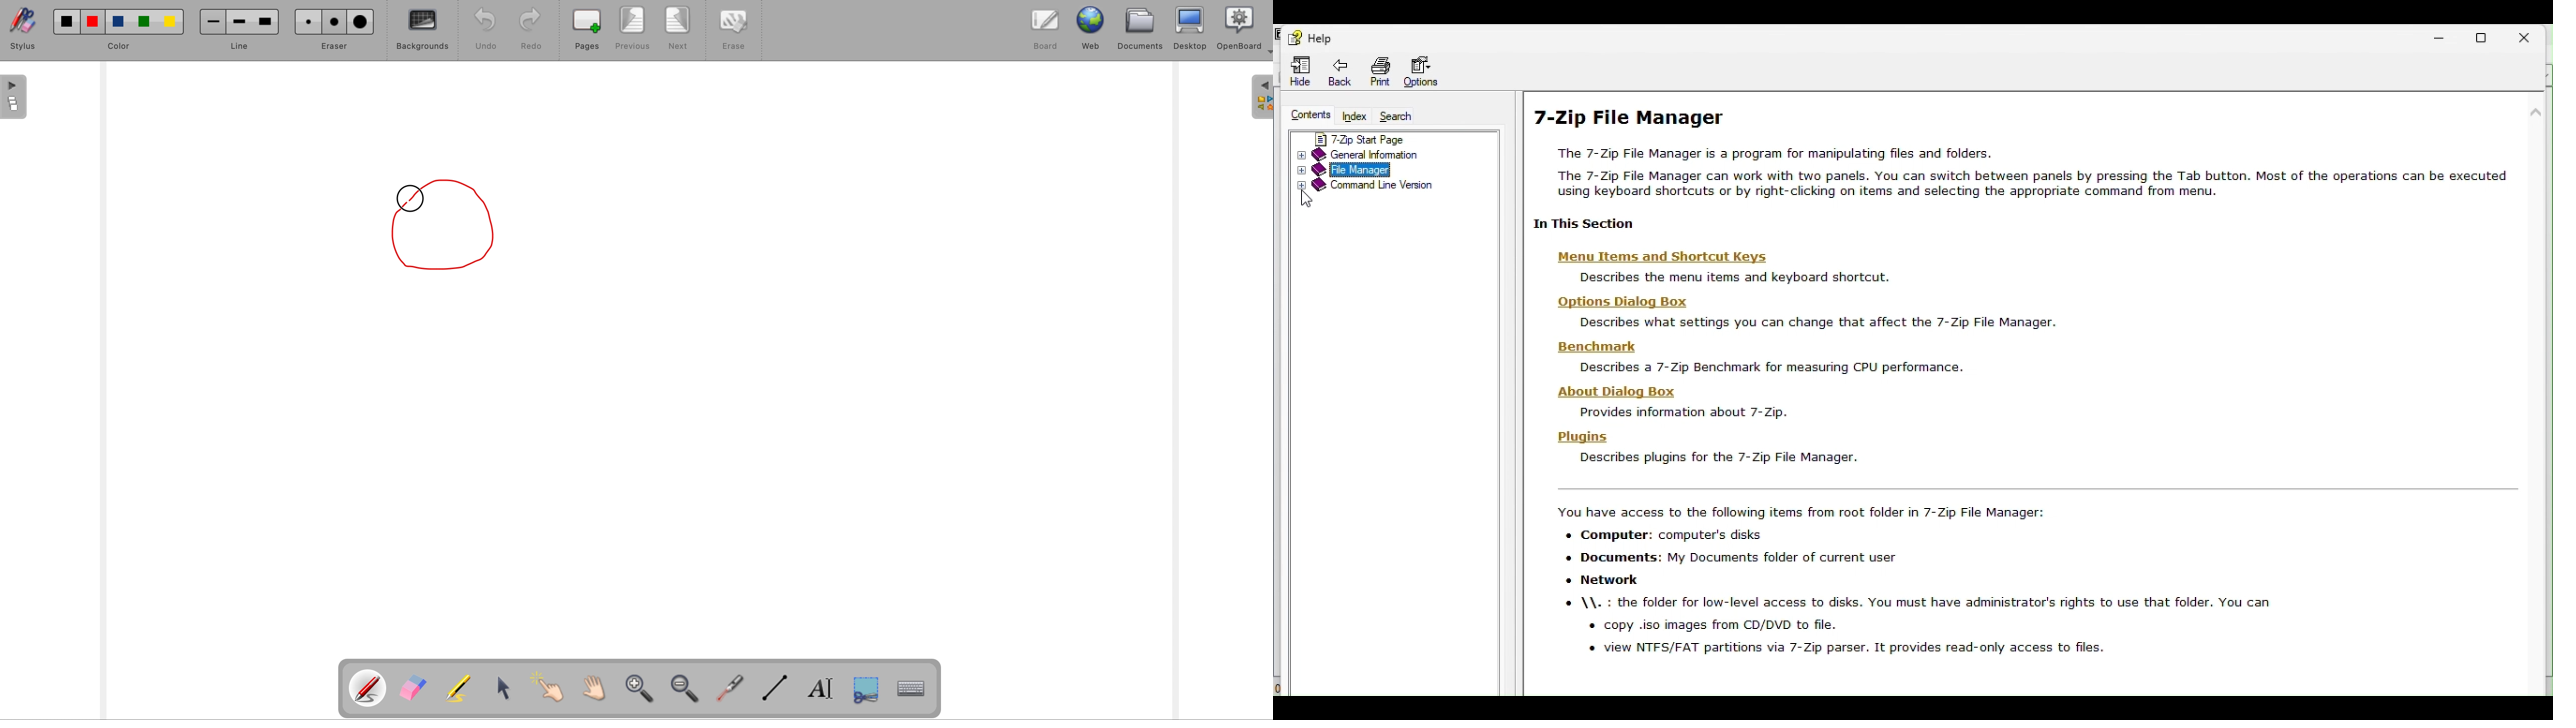 This screenshot has height=728, width=2576. Describe the element at coordinates (1809, 323) in the screenshot. I see `Describes what settings you can change that affect the 7-Zip File Manager.` at that location.